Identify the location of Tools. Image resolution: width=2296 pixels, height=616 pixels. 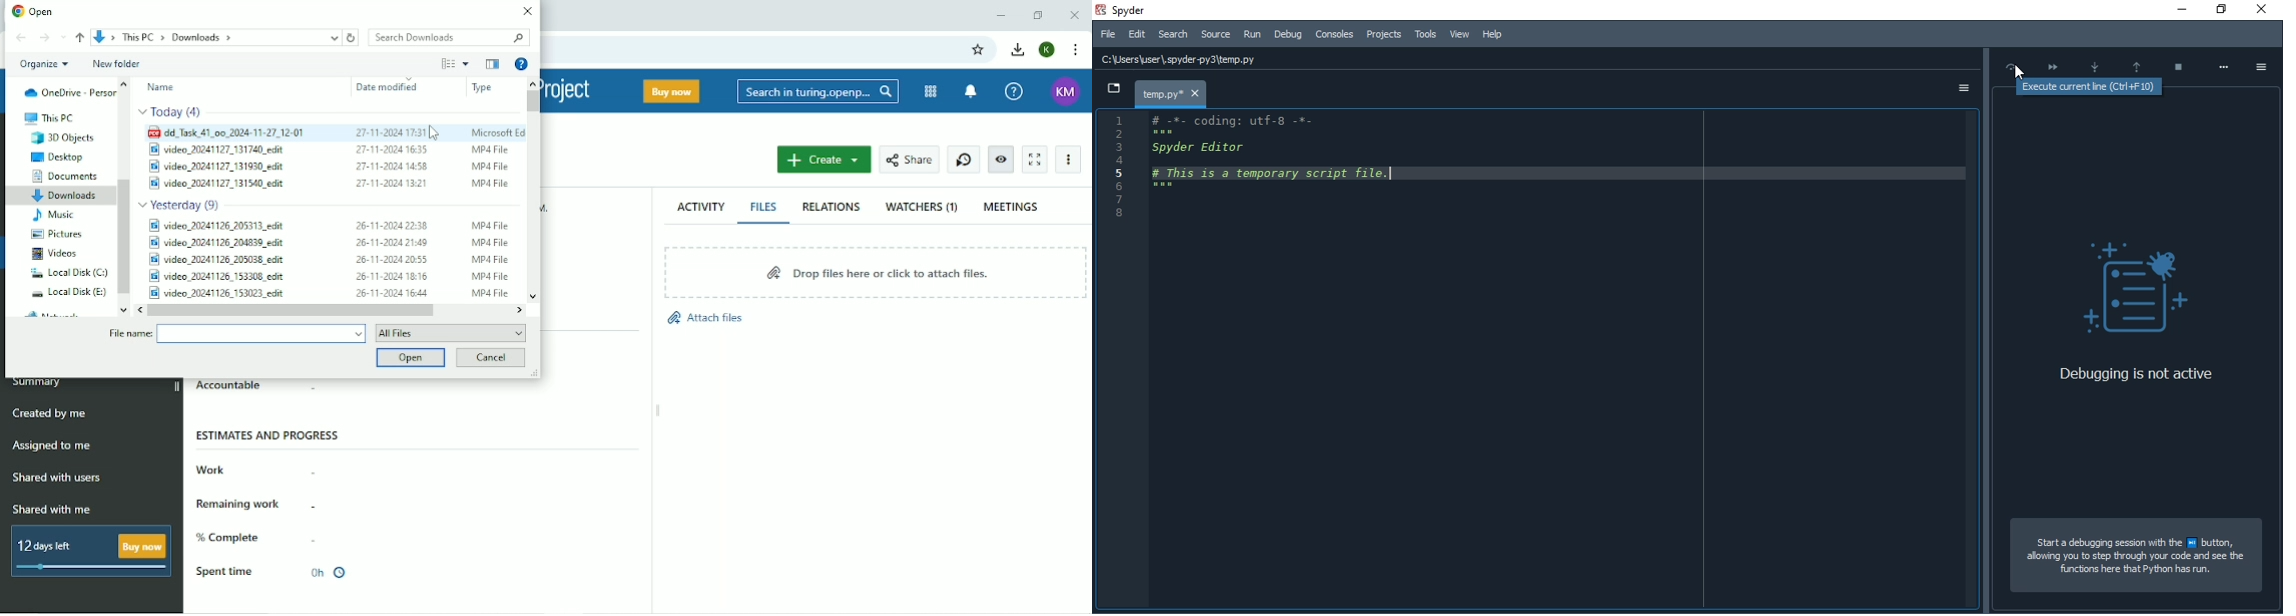
(1423, 34).